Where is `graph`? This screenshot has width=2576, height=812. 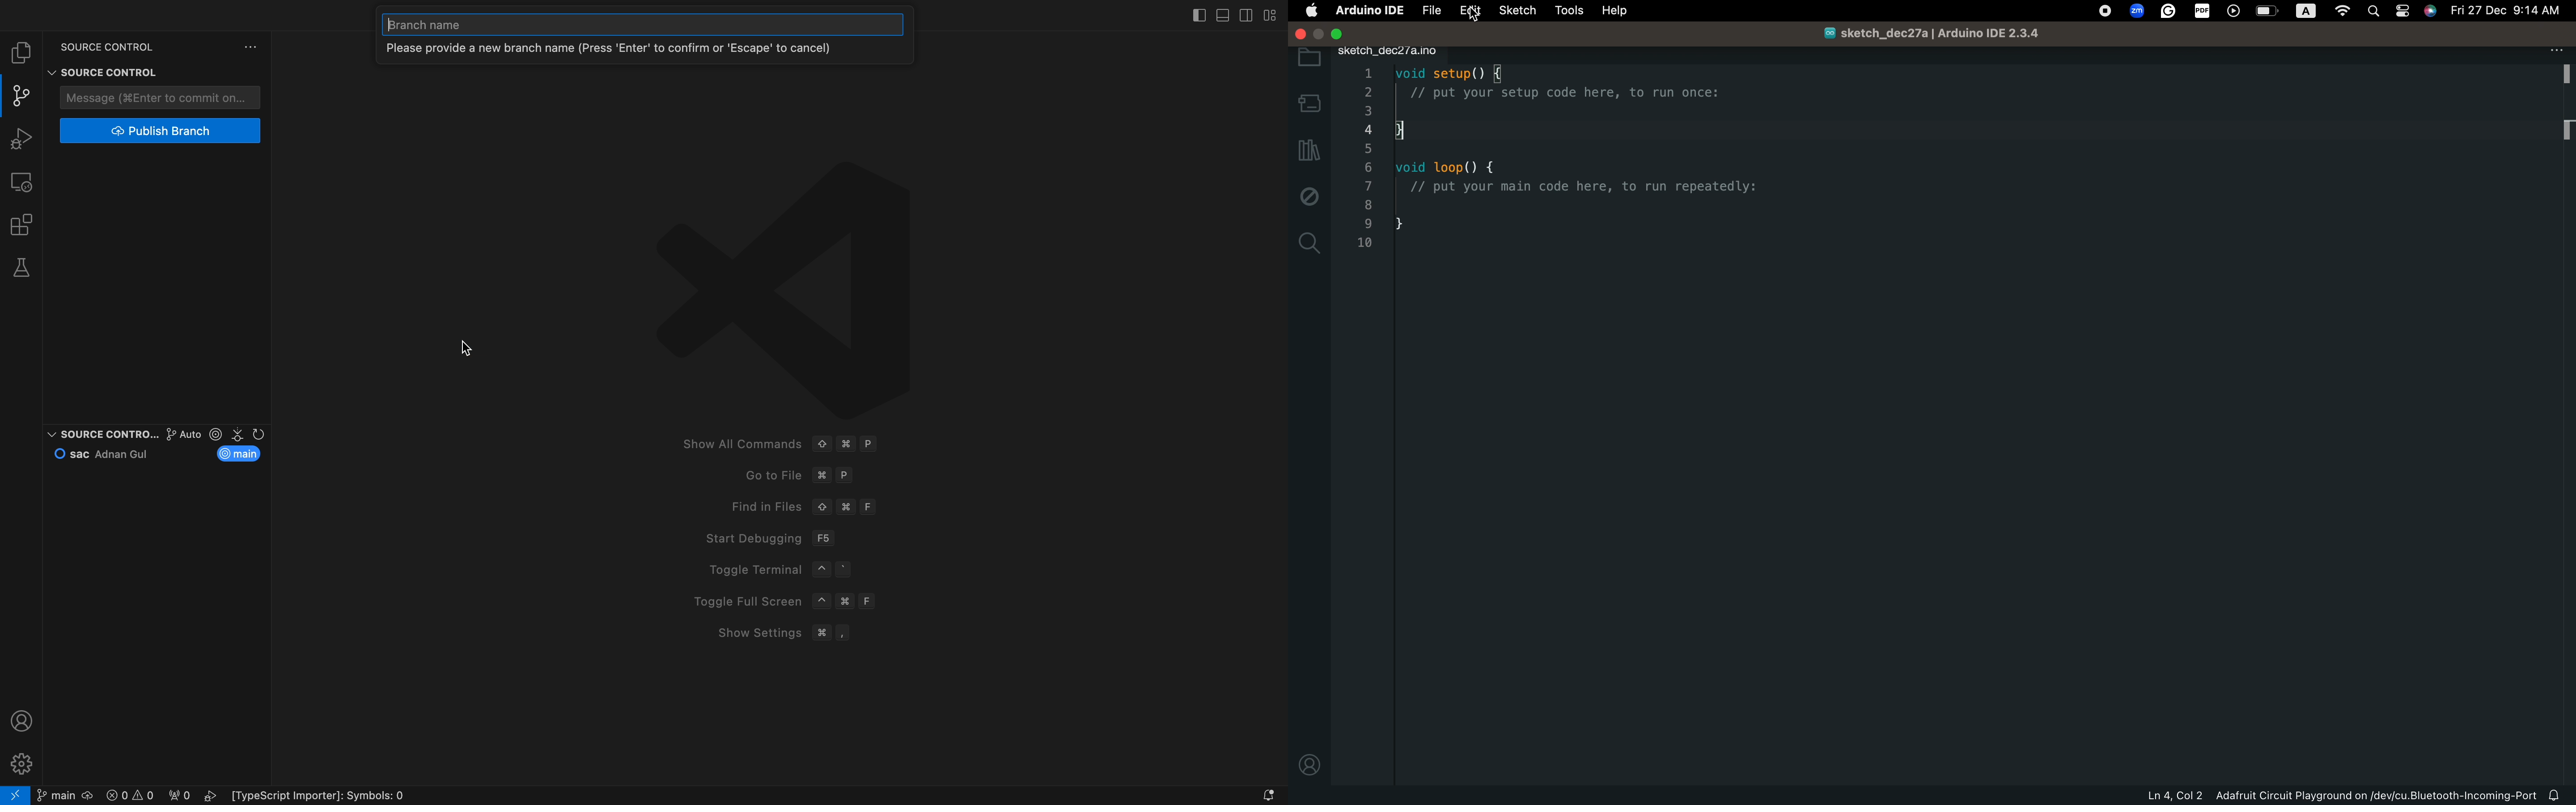 graph is located at coordinates (169, 434).